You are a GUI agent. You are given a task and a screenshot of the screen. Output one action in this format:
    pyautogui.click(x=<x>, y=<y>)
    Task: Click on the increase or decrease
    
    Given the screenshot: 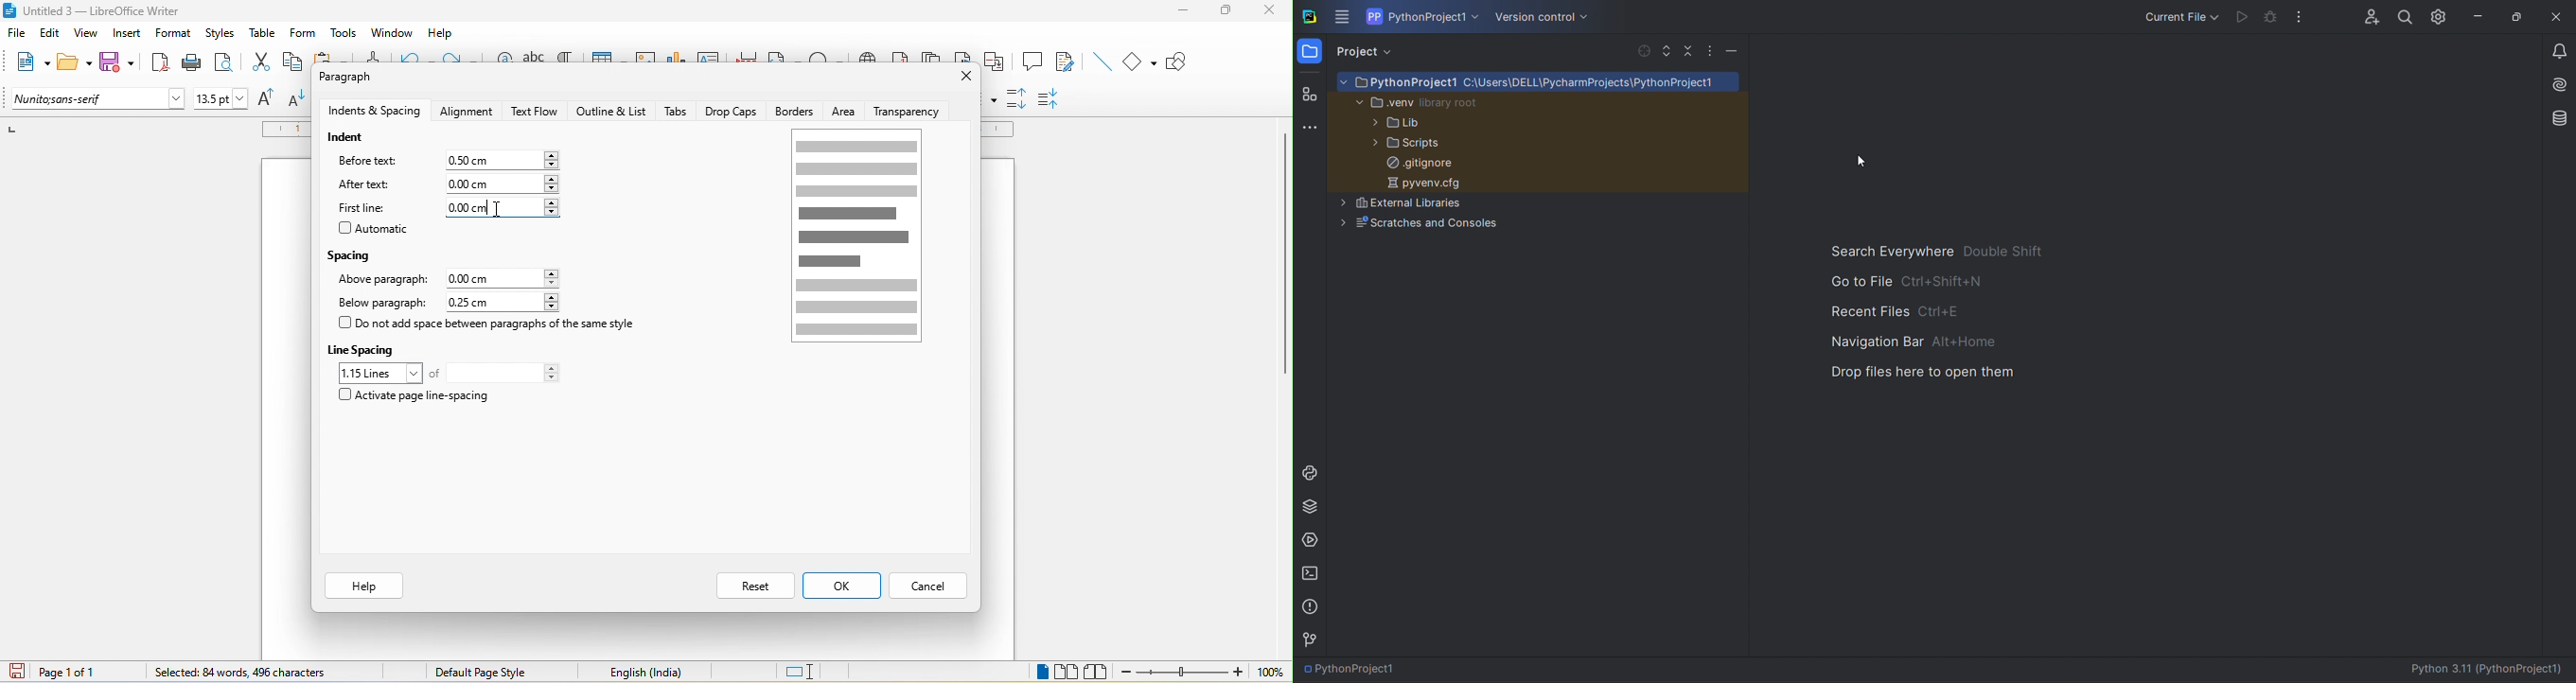 What is the action you would take?
    pyautogui.click(x=552, y=160)
    